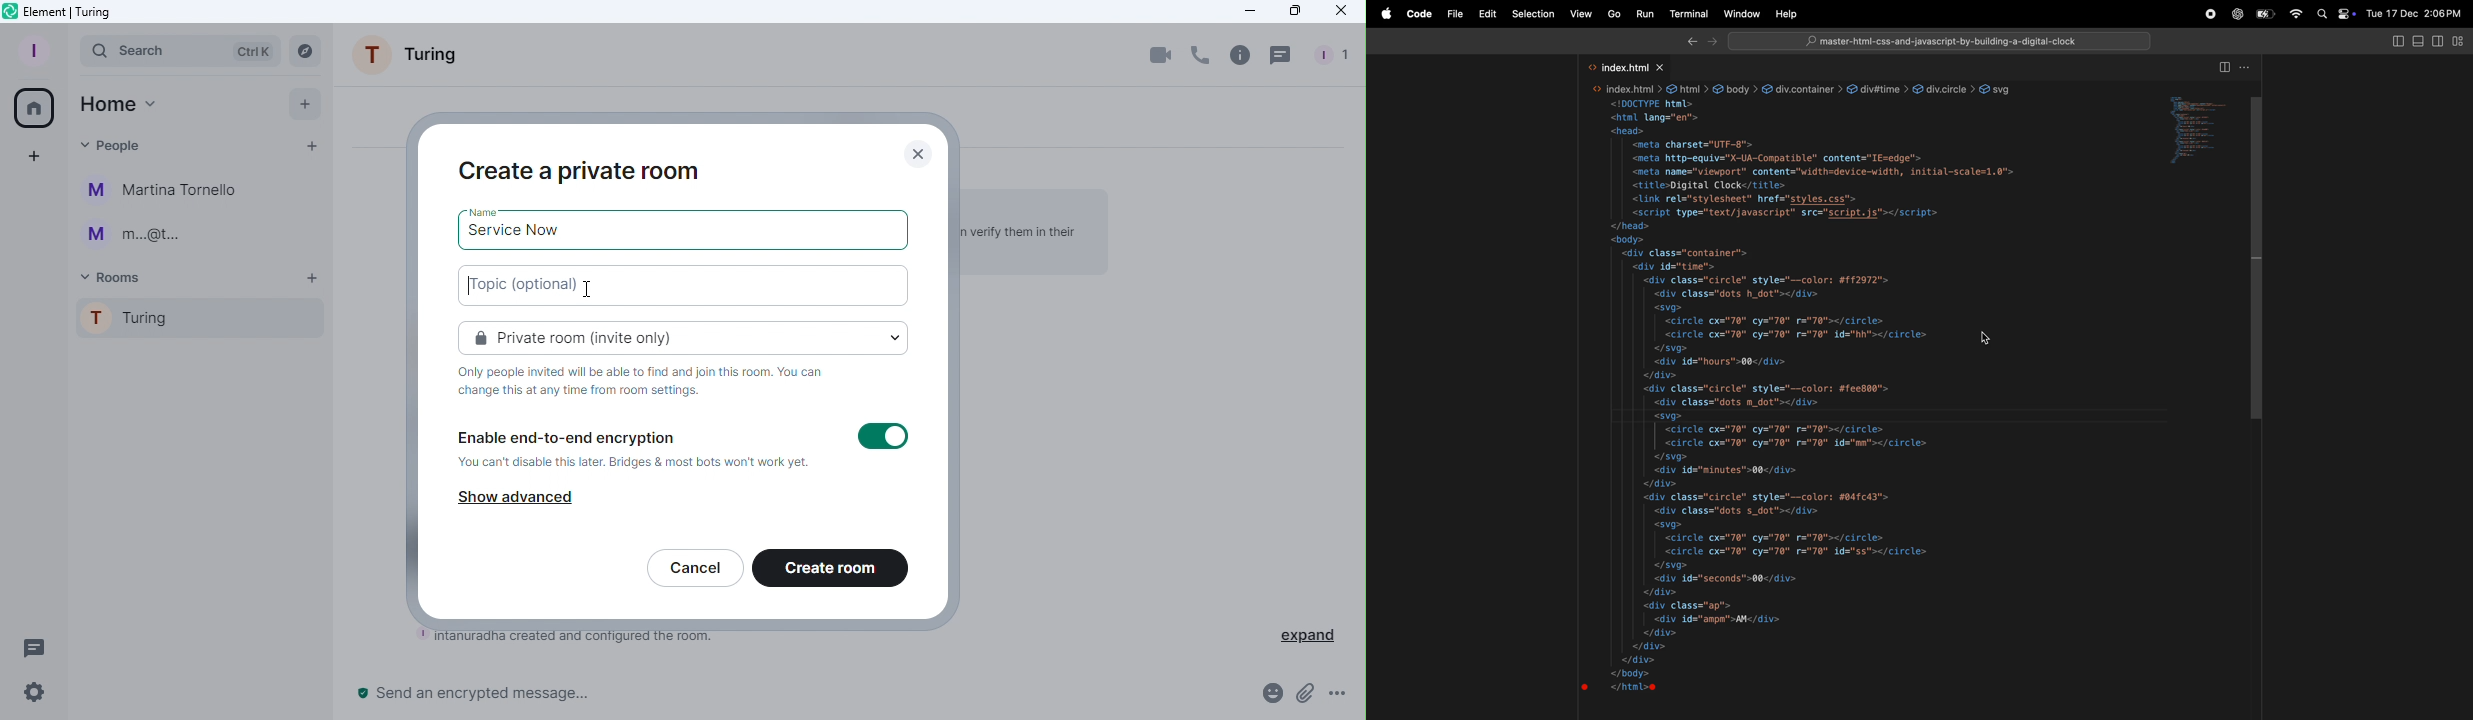  Describe the element at coordinates (1198, 56) in the screenshot. I see `Call` at that location.